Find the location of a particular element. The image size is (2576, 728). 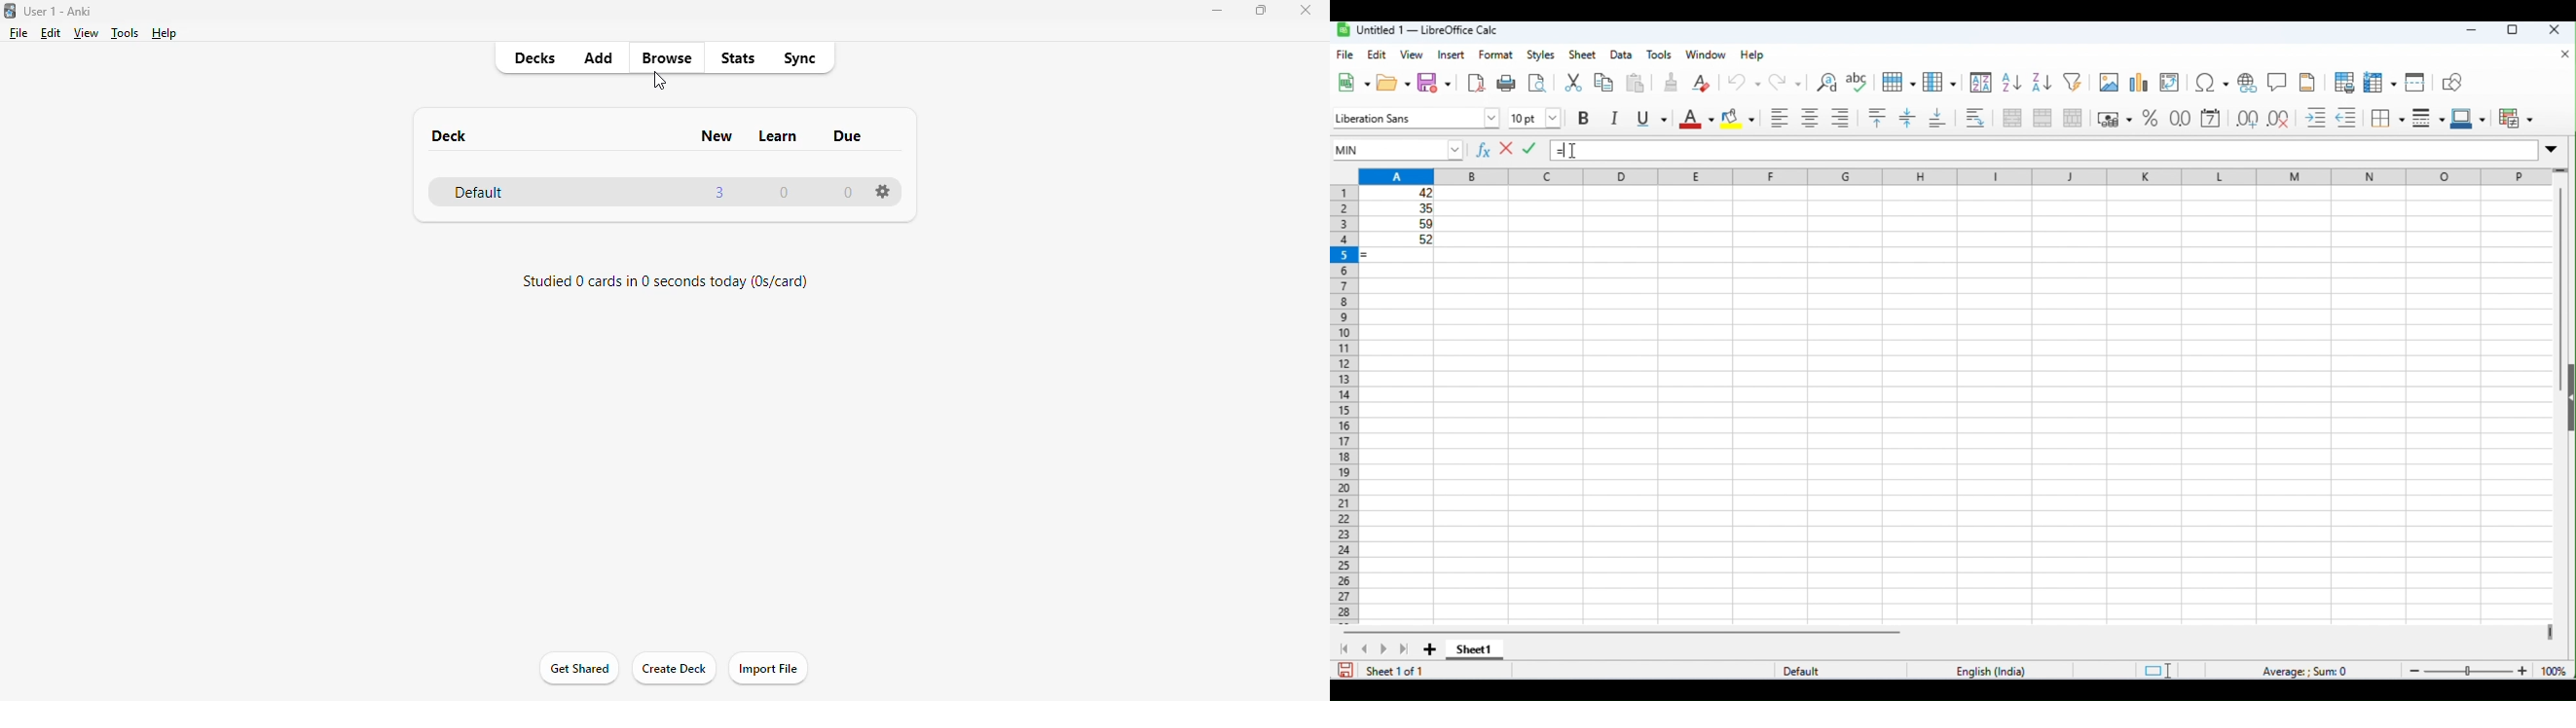

close is located at coordinates (1305, 9).